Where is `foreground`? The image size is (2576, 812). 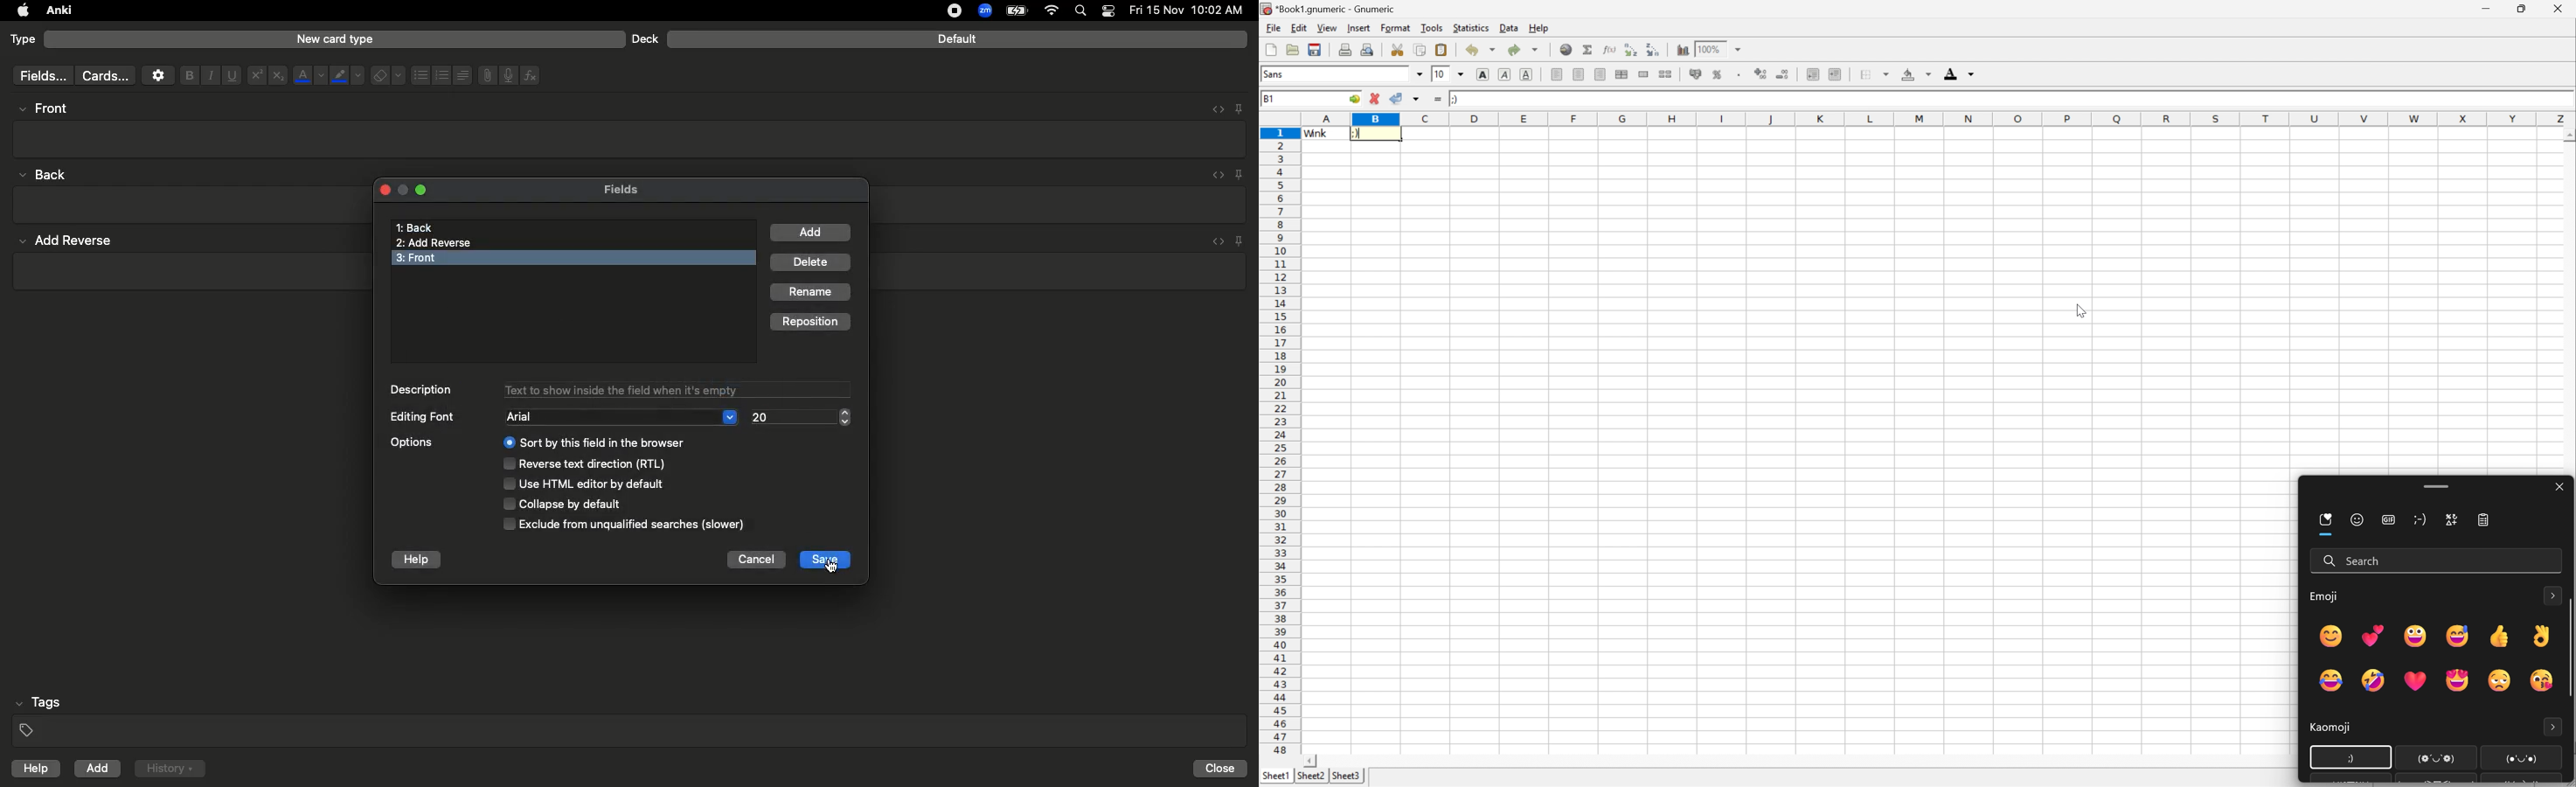
foreground is located at coordinates (1961, 73).